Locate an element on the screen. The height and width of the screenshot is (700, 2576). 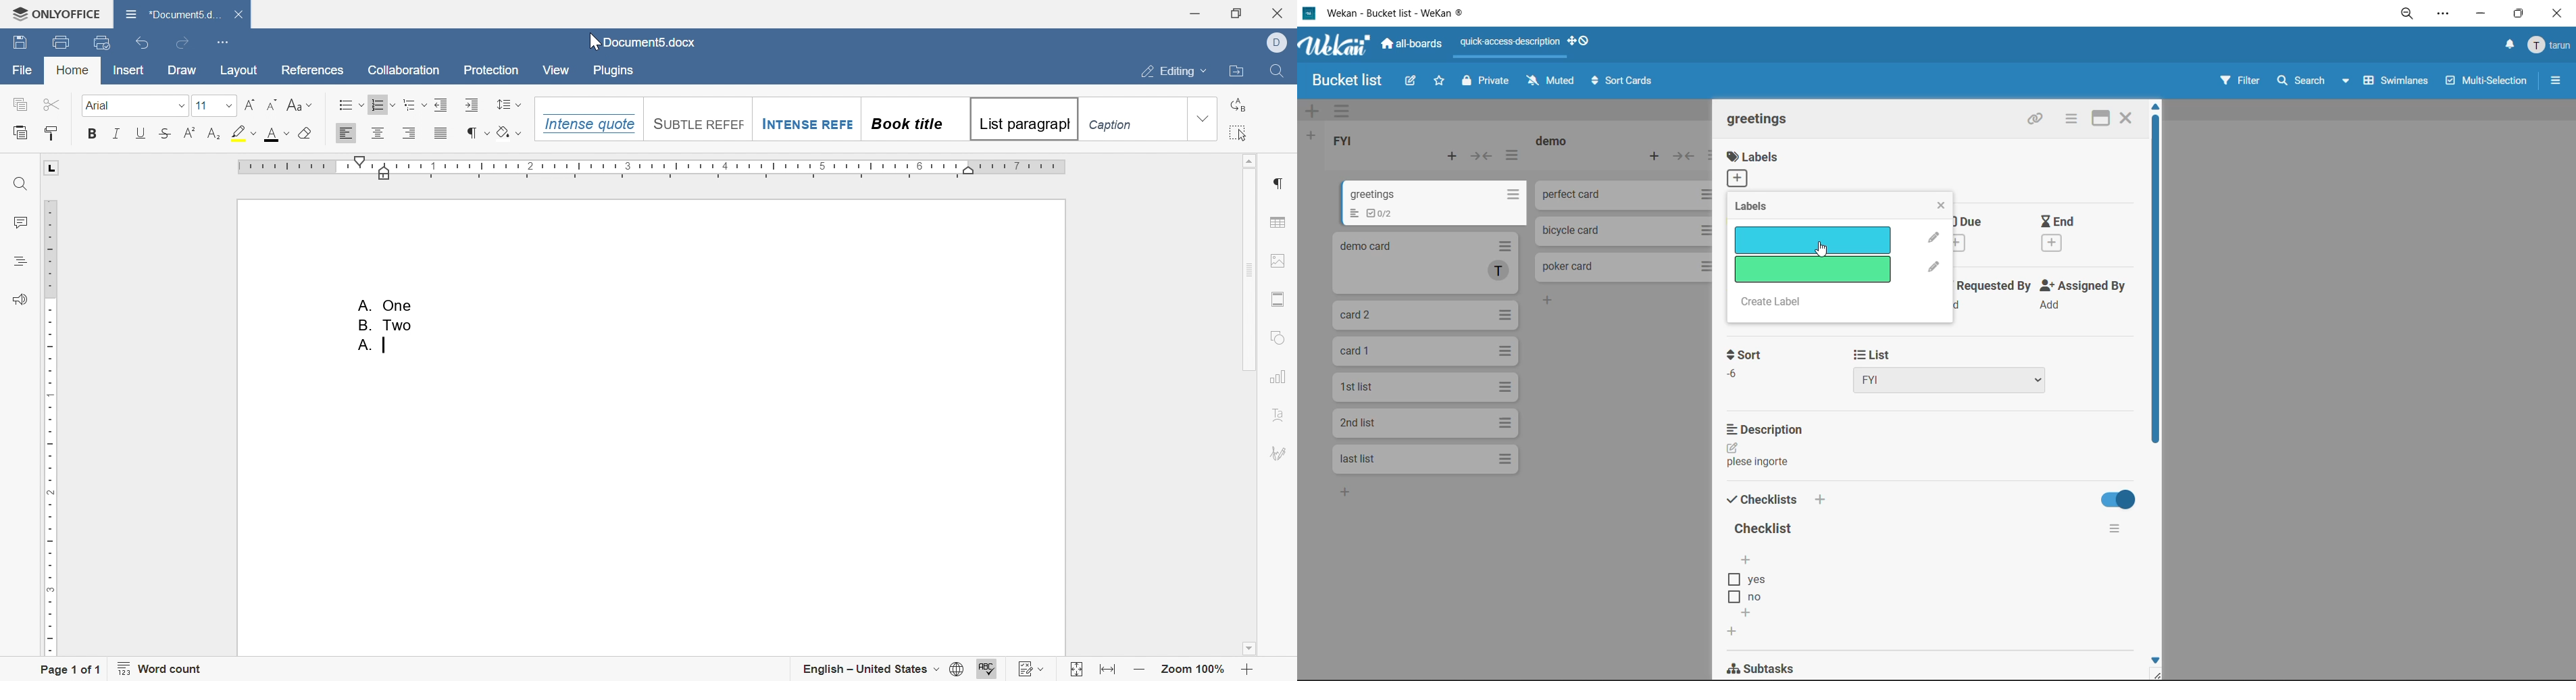
minimize is located at coordinates (1194, 12).